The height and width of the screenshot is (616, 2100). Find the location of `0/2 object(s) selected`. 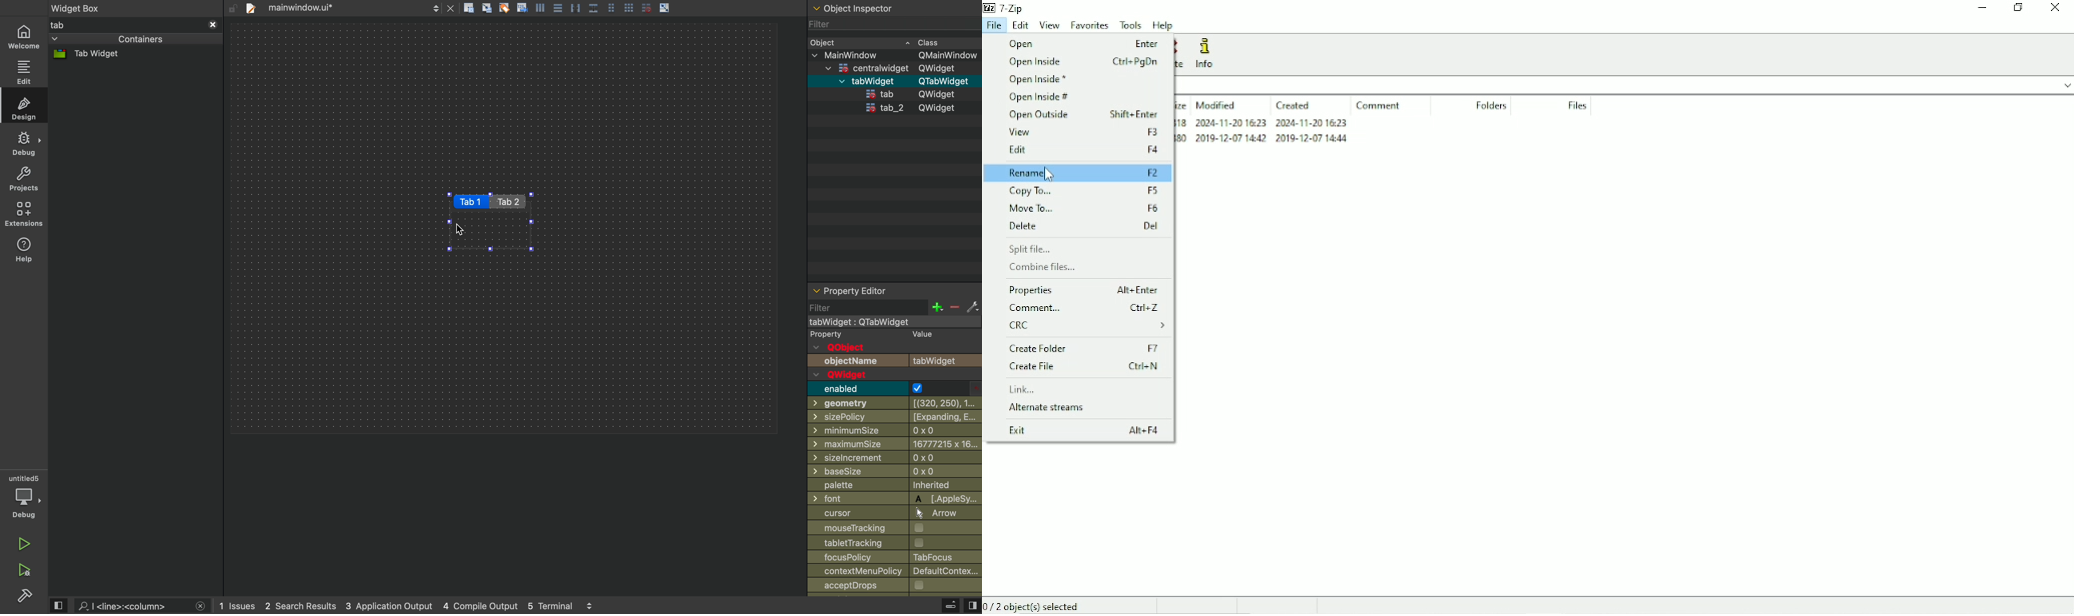

0/2 object(s) selected is located at coordinates (1038, 606).